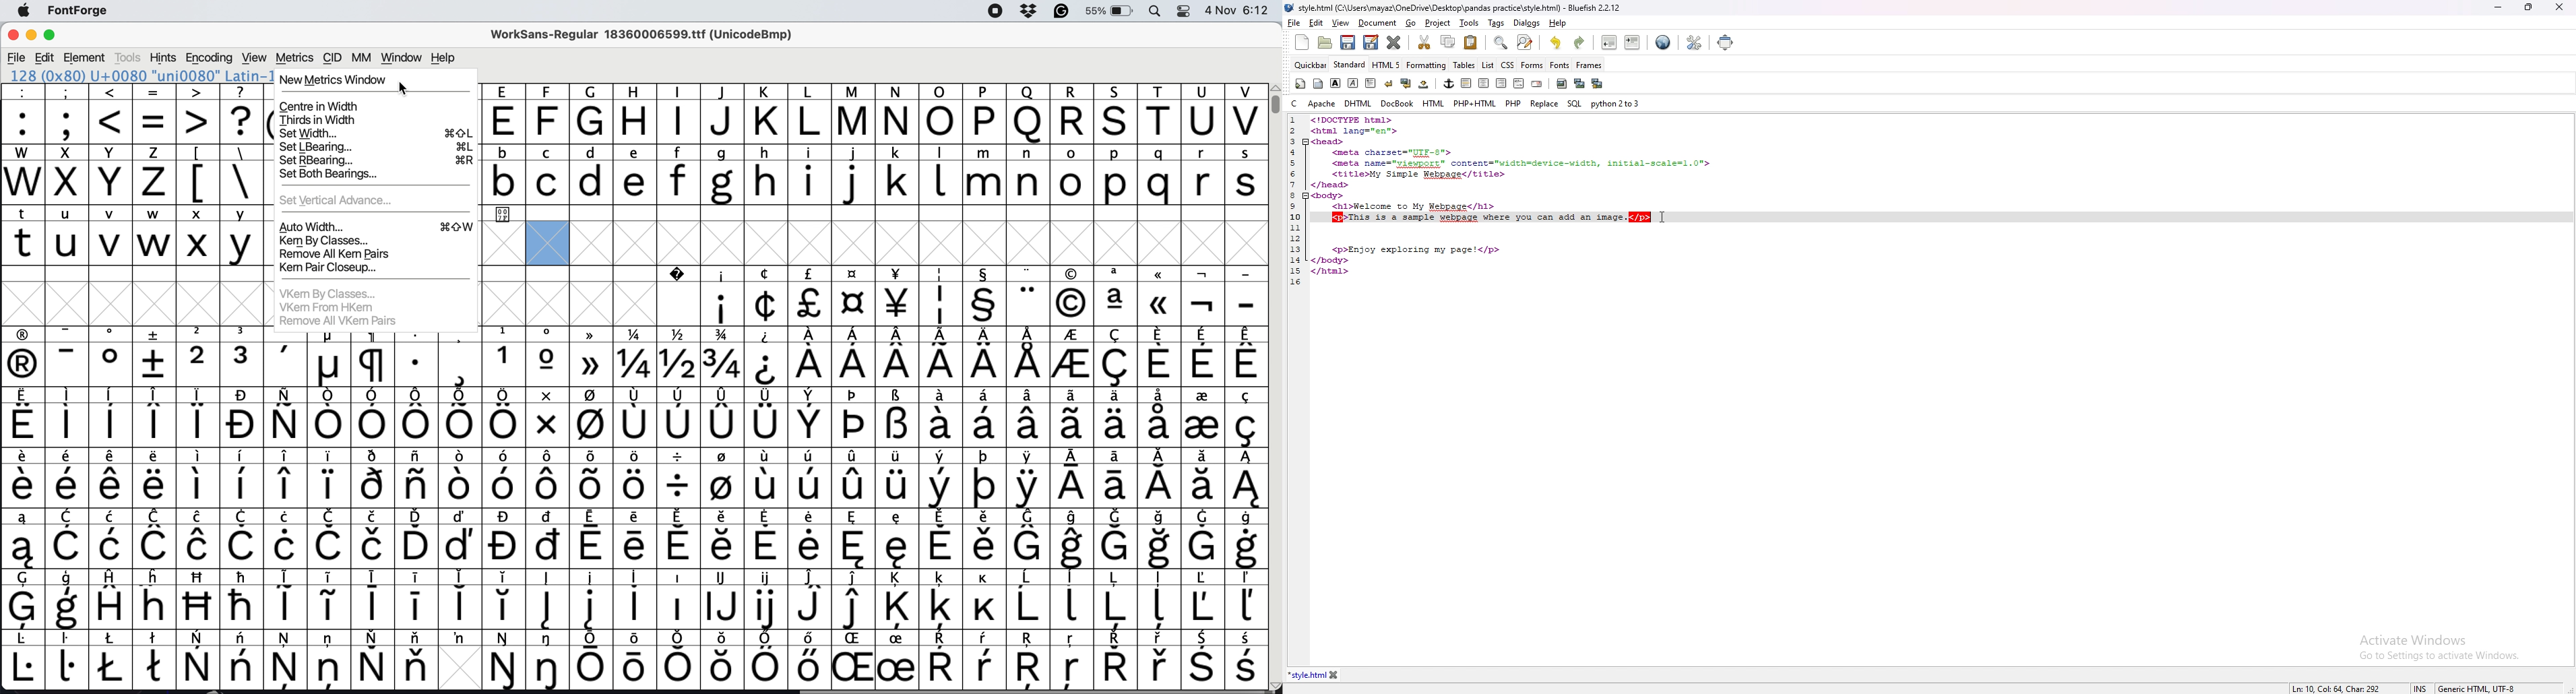  What do you see at coordinates (635, 458) in the screenshot?
I see `special characters` at bounding box center [635, 458].